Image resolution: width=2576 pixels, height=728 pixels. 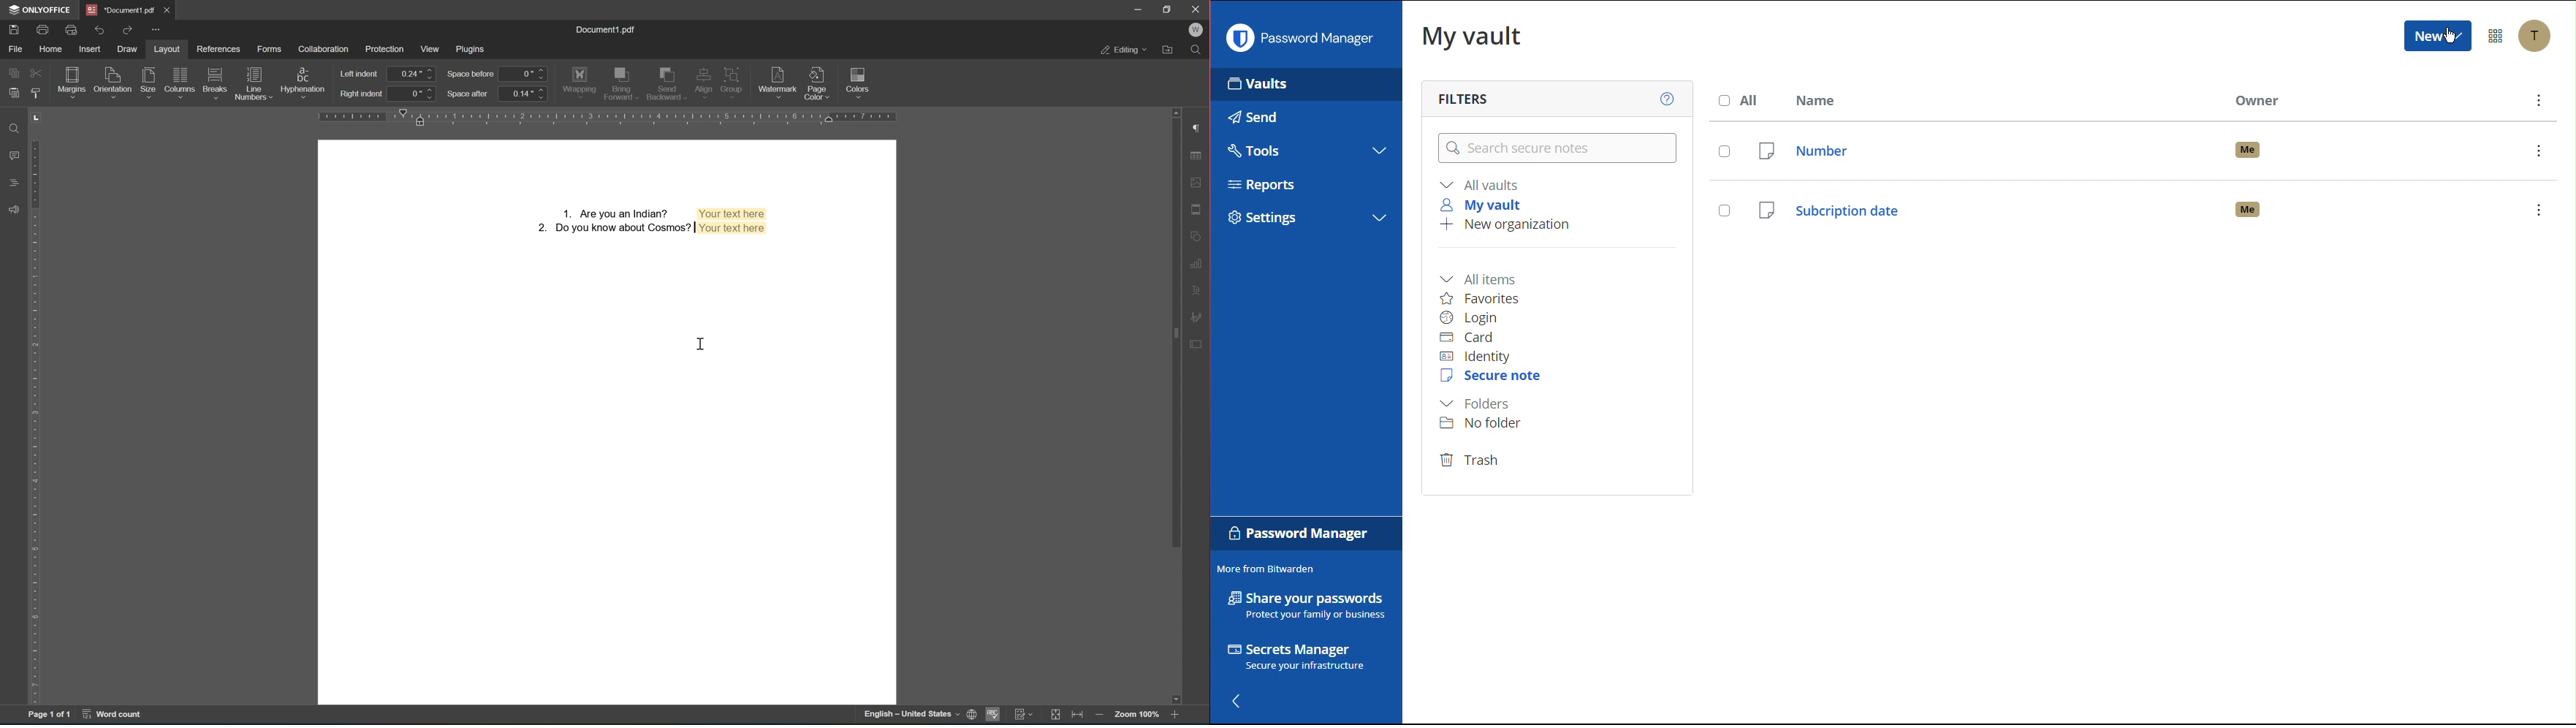 I want to click on New, so click(x=2437, y=38).